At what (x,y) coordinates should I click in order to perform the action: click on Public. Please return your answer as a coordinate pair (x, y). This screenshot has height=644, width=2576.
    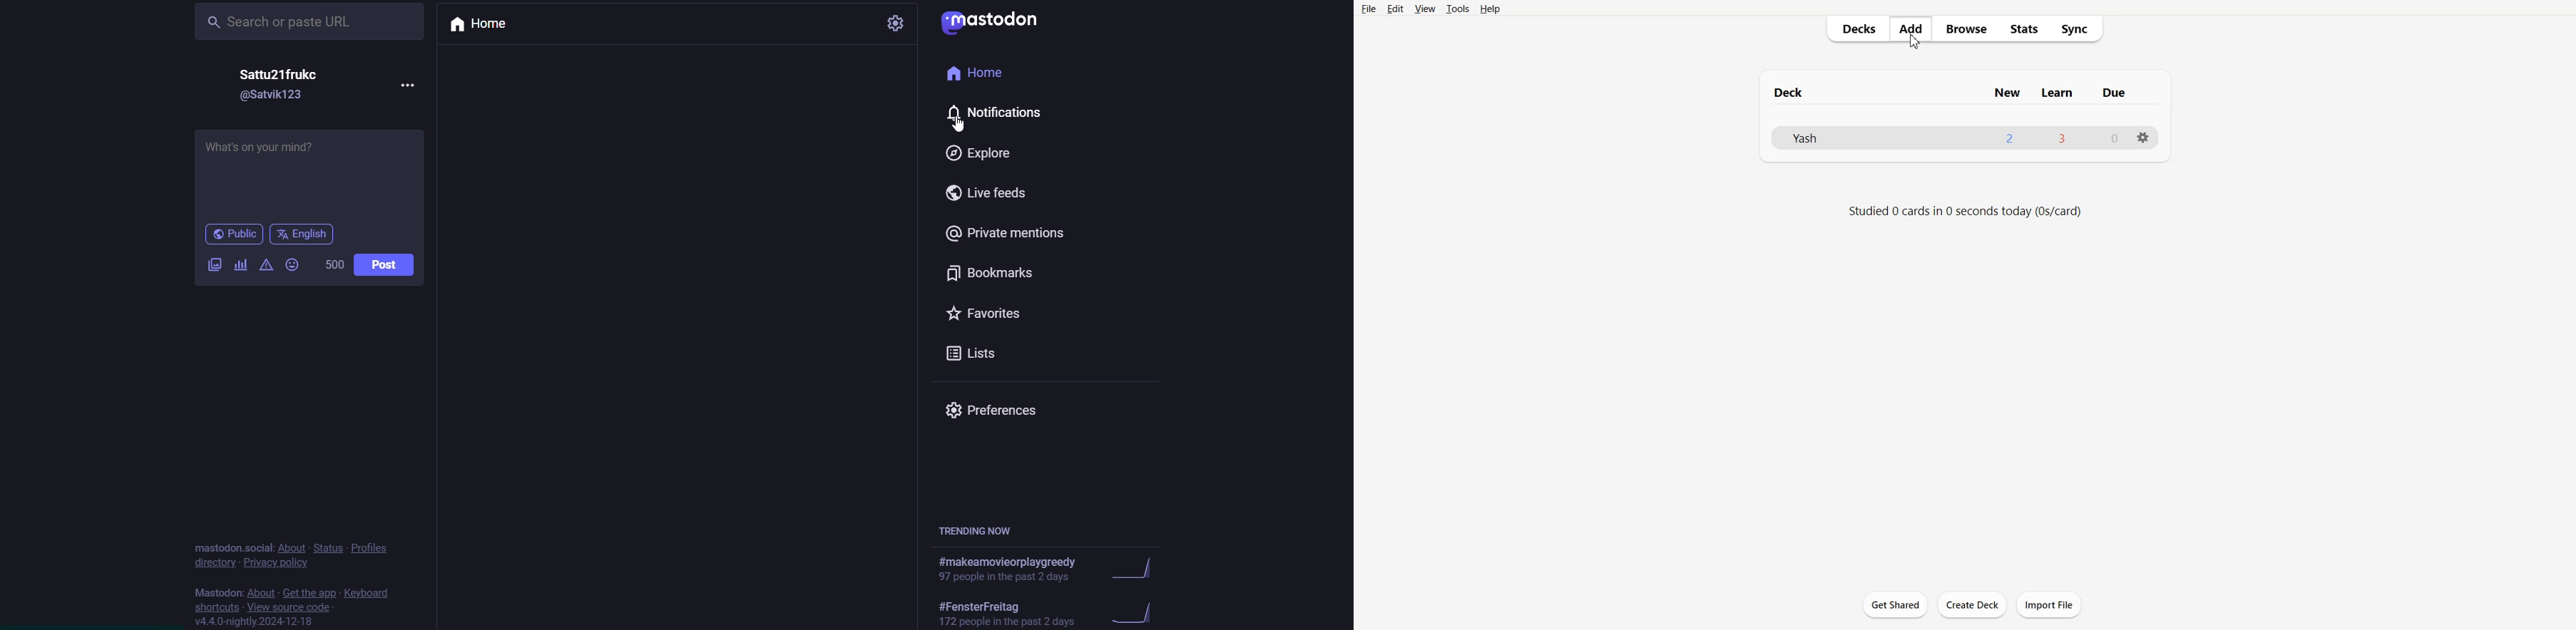
    Looking at the image, I should click on (234, 234).